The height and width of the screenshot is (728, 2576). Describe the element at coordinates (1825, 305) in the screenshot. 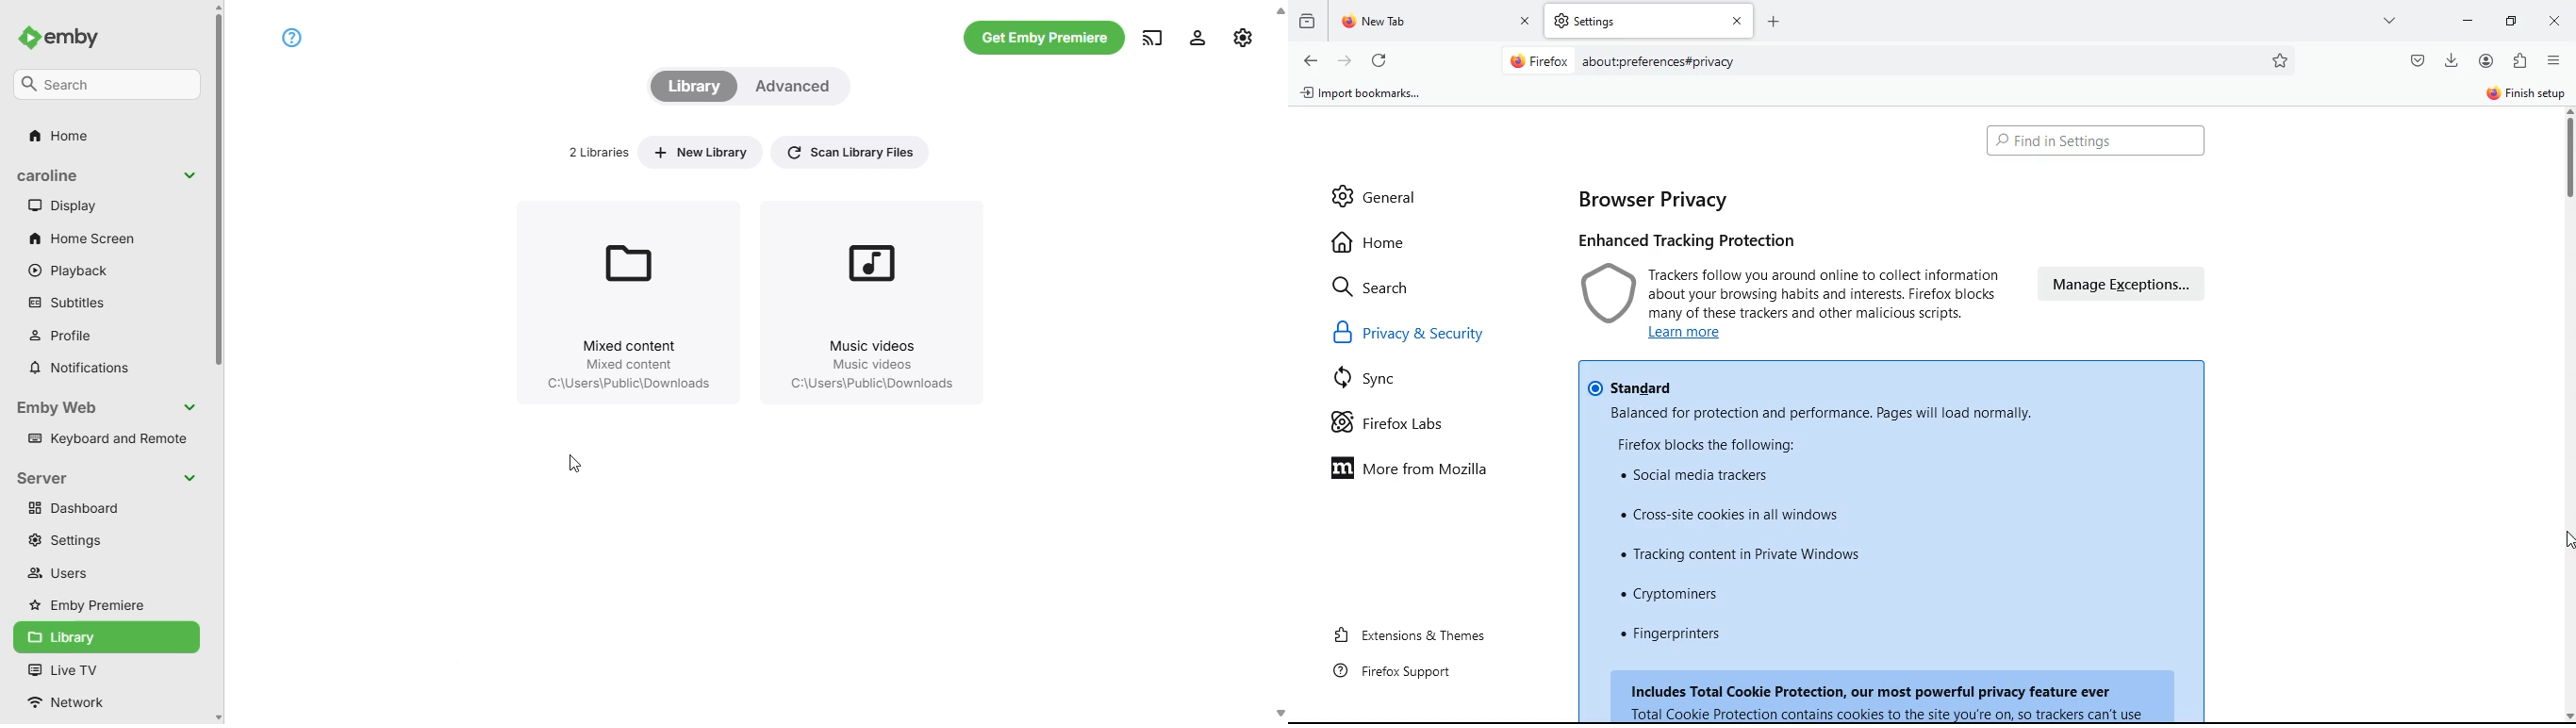

I see `Trackers follow you around online to collect information
about your browsing habits and interests. Firefox blocks
many of these trackers and other malicious scripts.
Lean more` at that location.